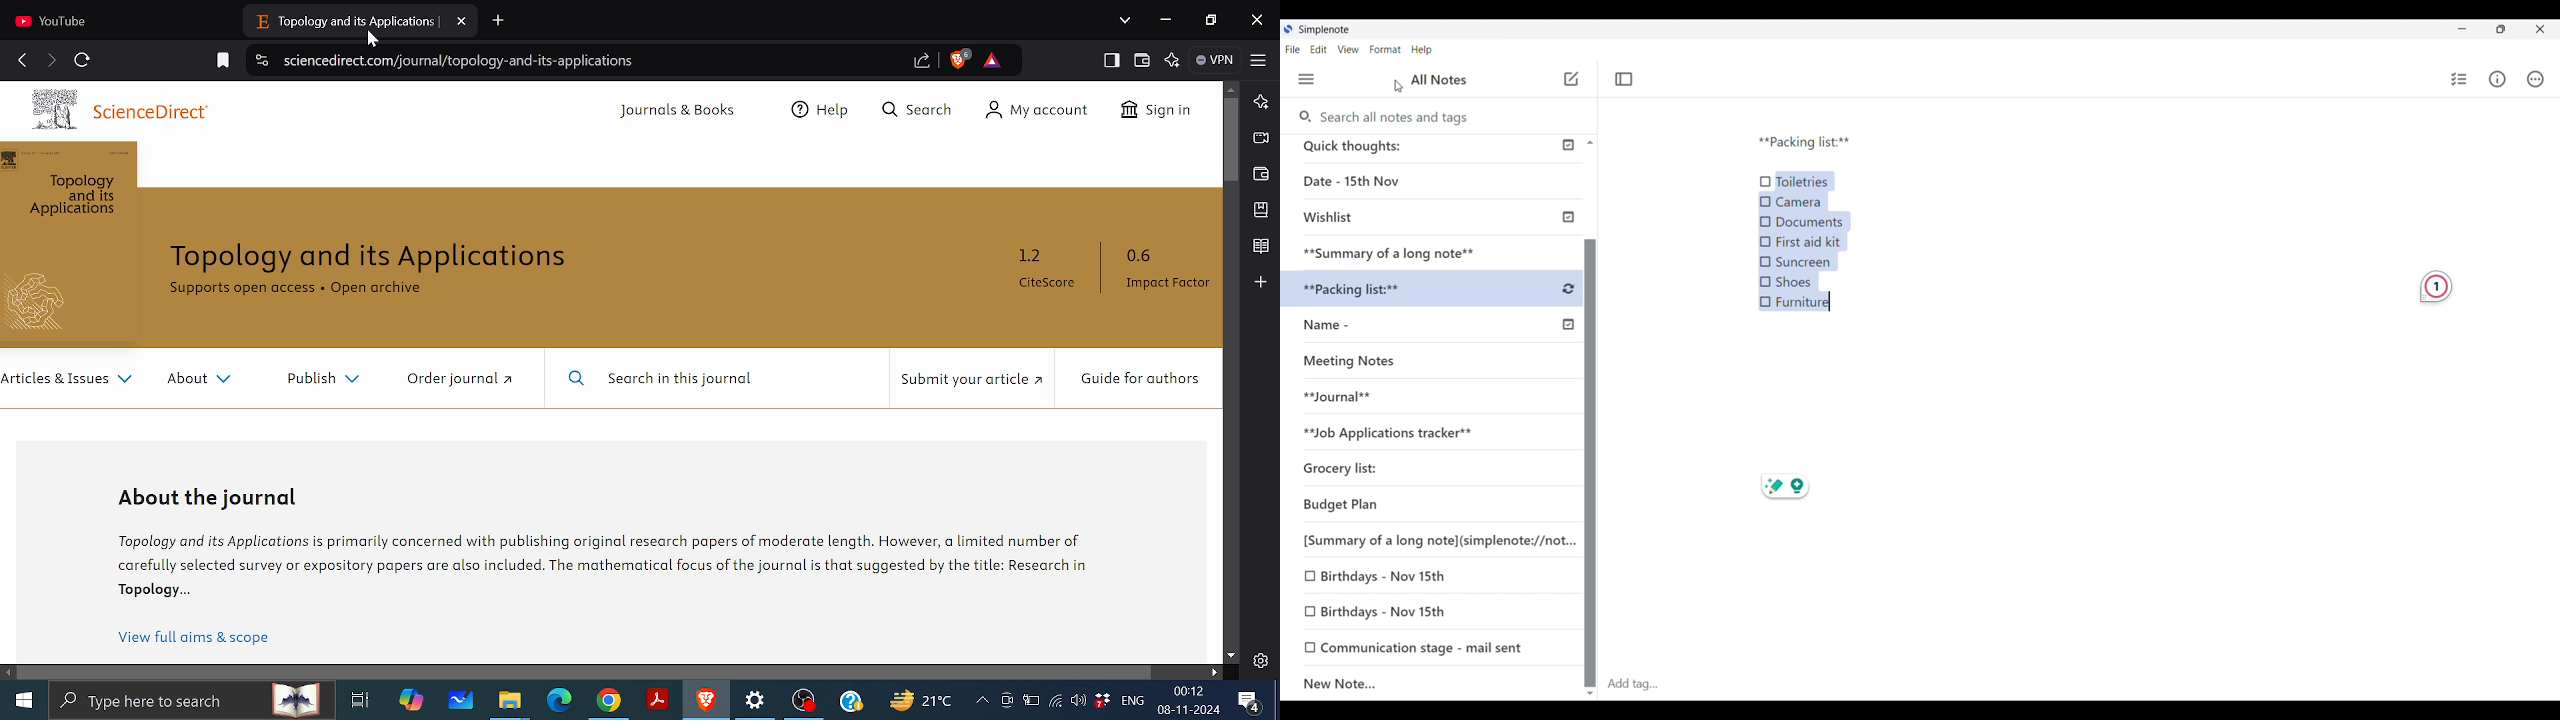 This screenshot has height=728, width=2576. I want to click on Wishlist, so click(1393, 219).